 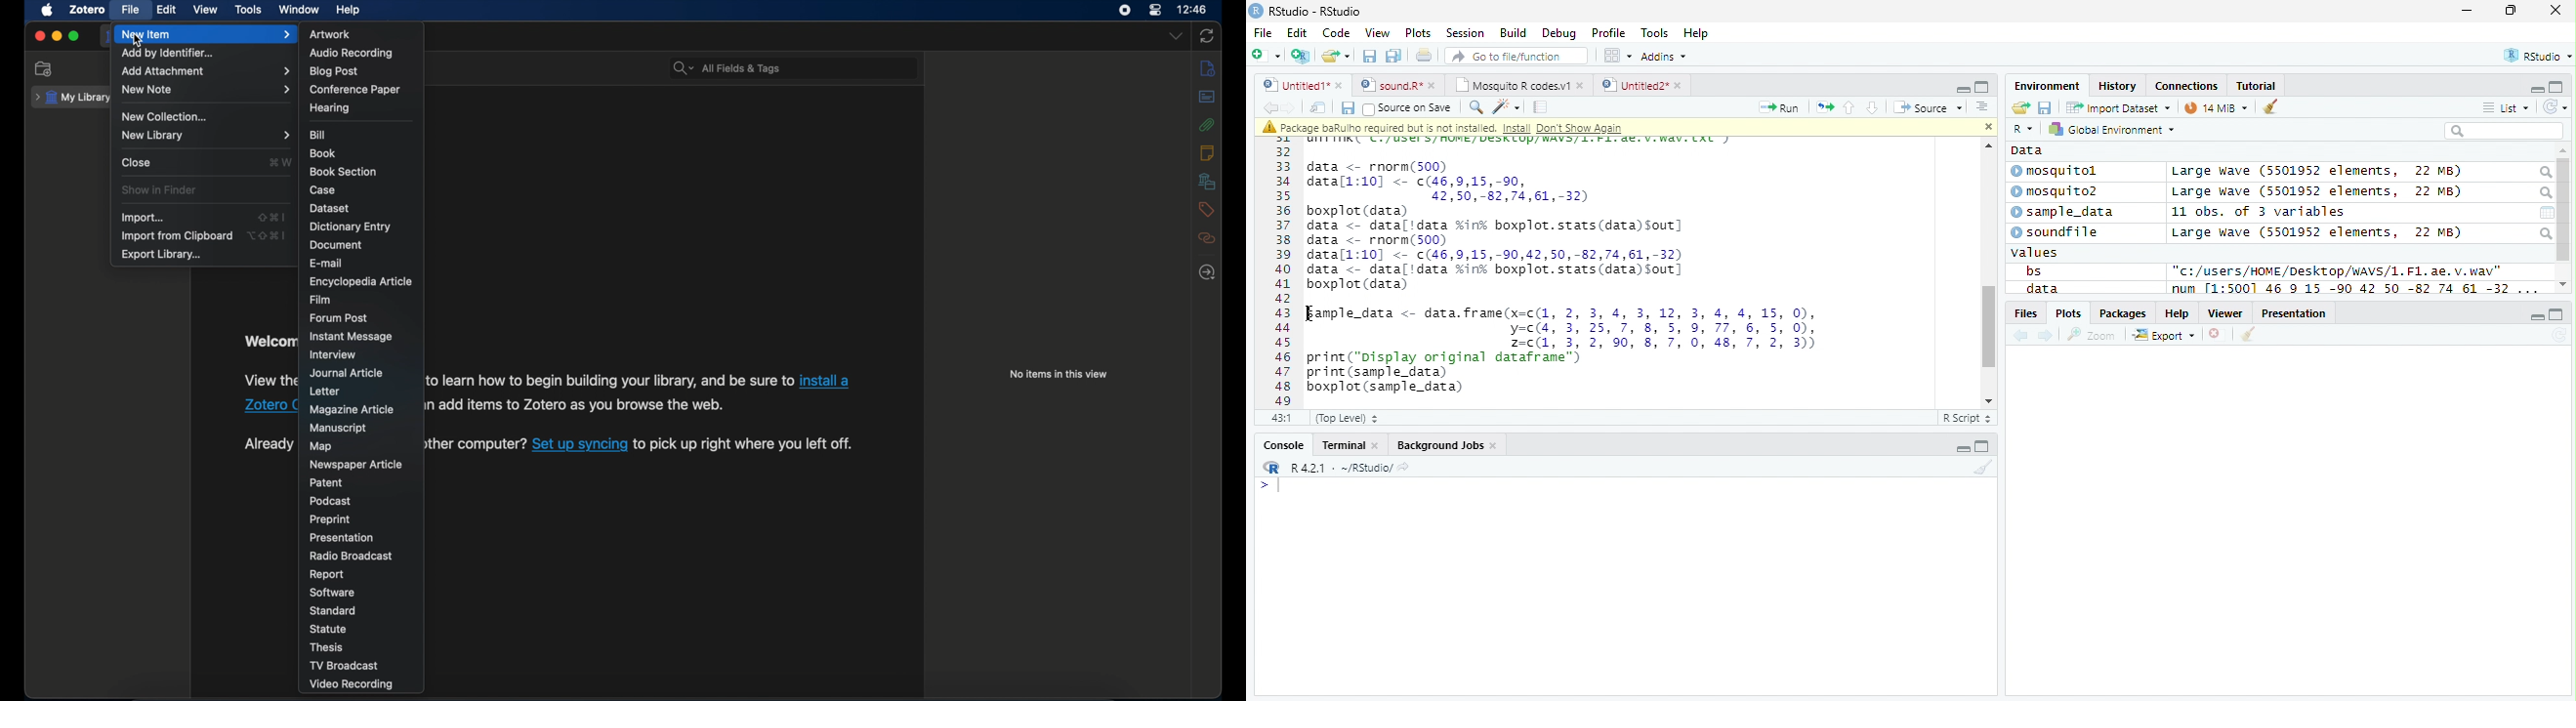 I want to click on workspace panes, so click(x=1619, y=56).